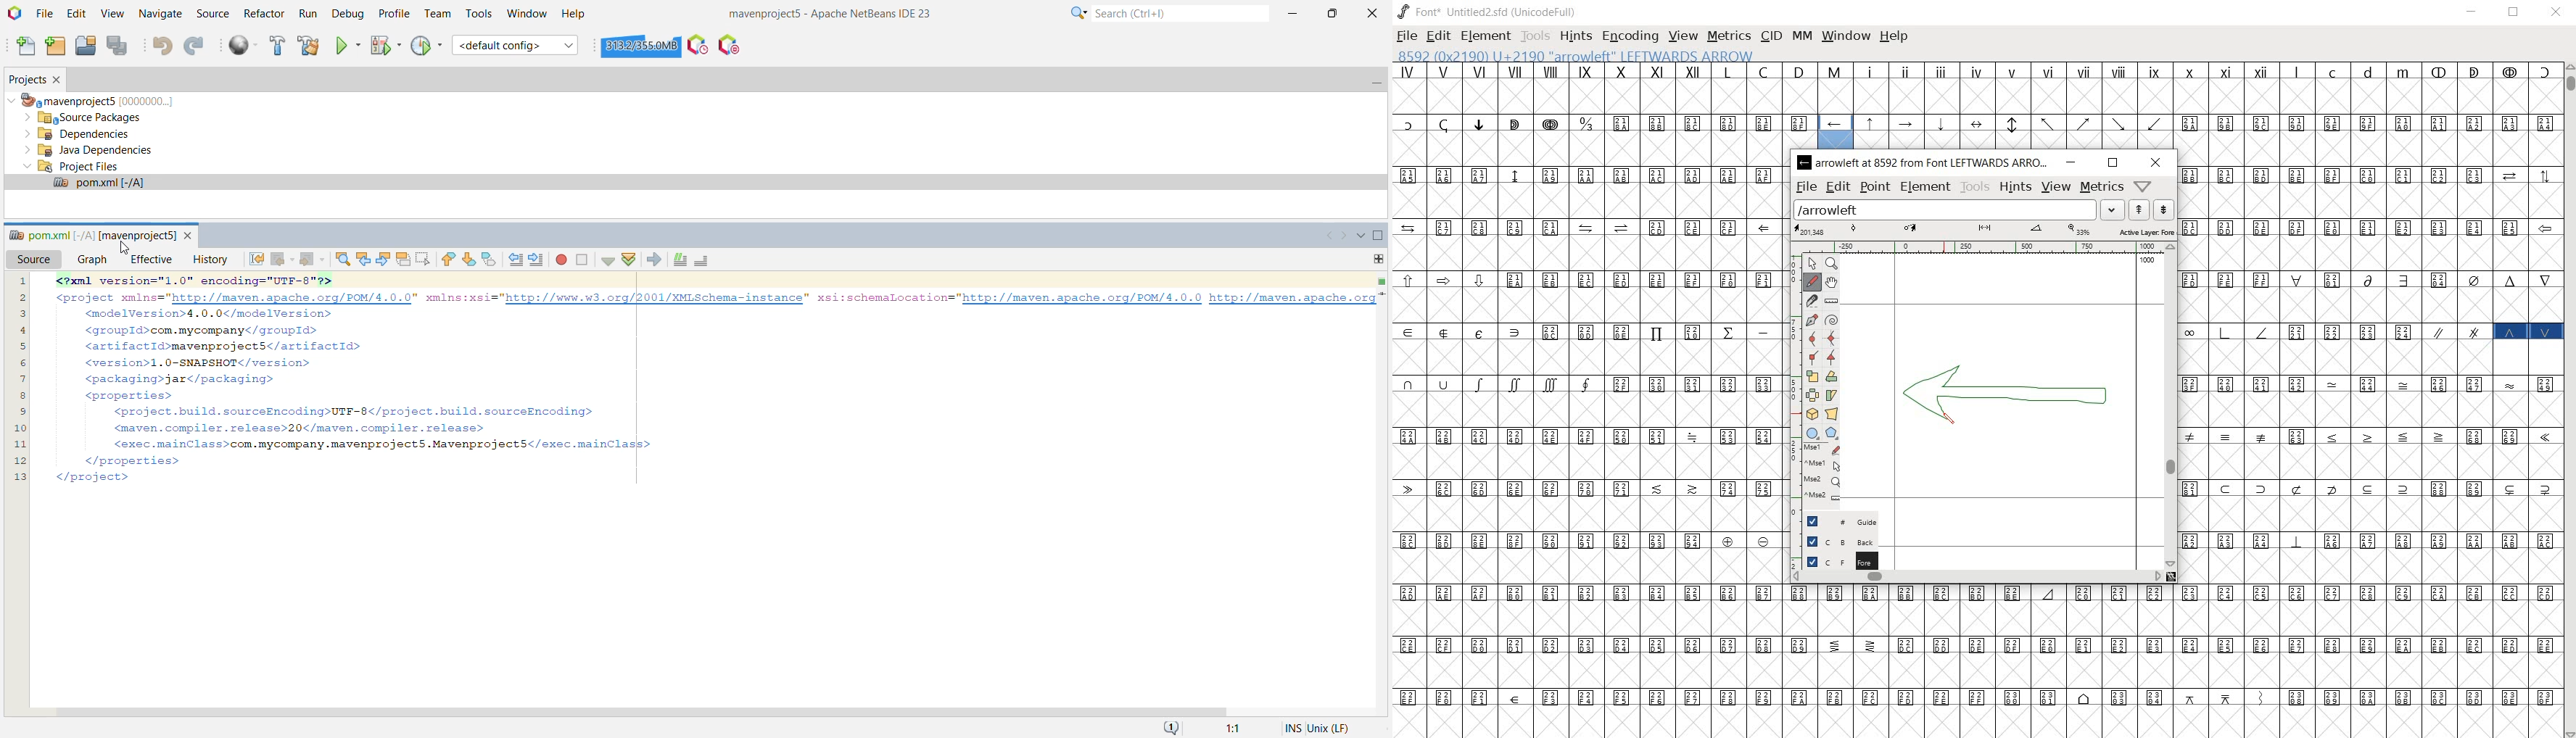  I want to click on <?xml version="1.0" encoding="UTF-8"?>, so click(287, 281).